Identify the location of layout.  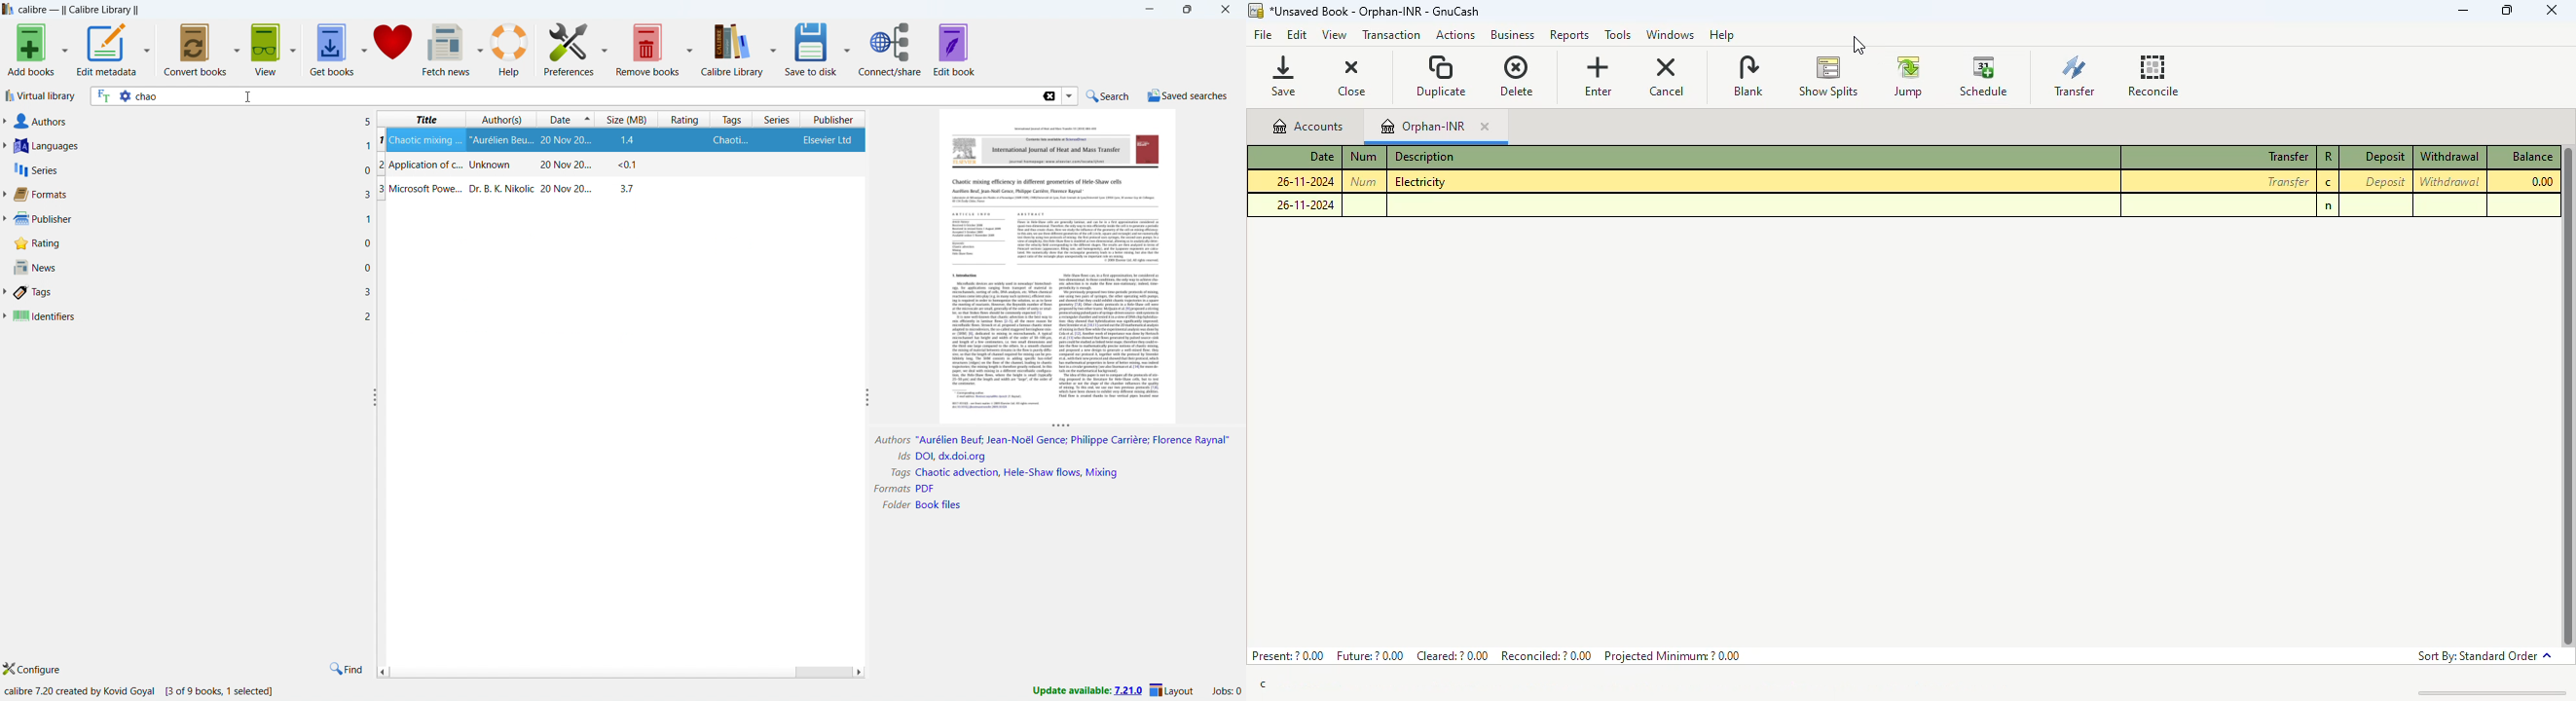
(1173, 691).